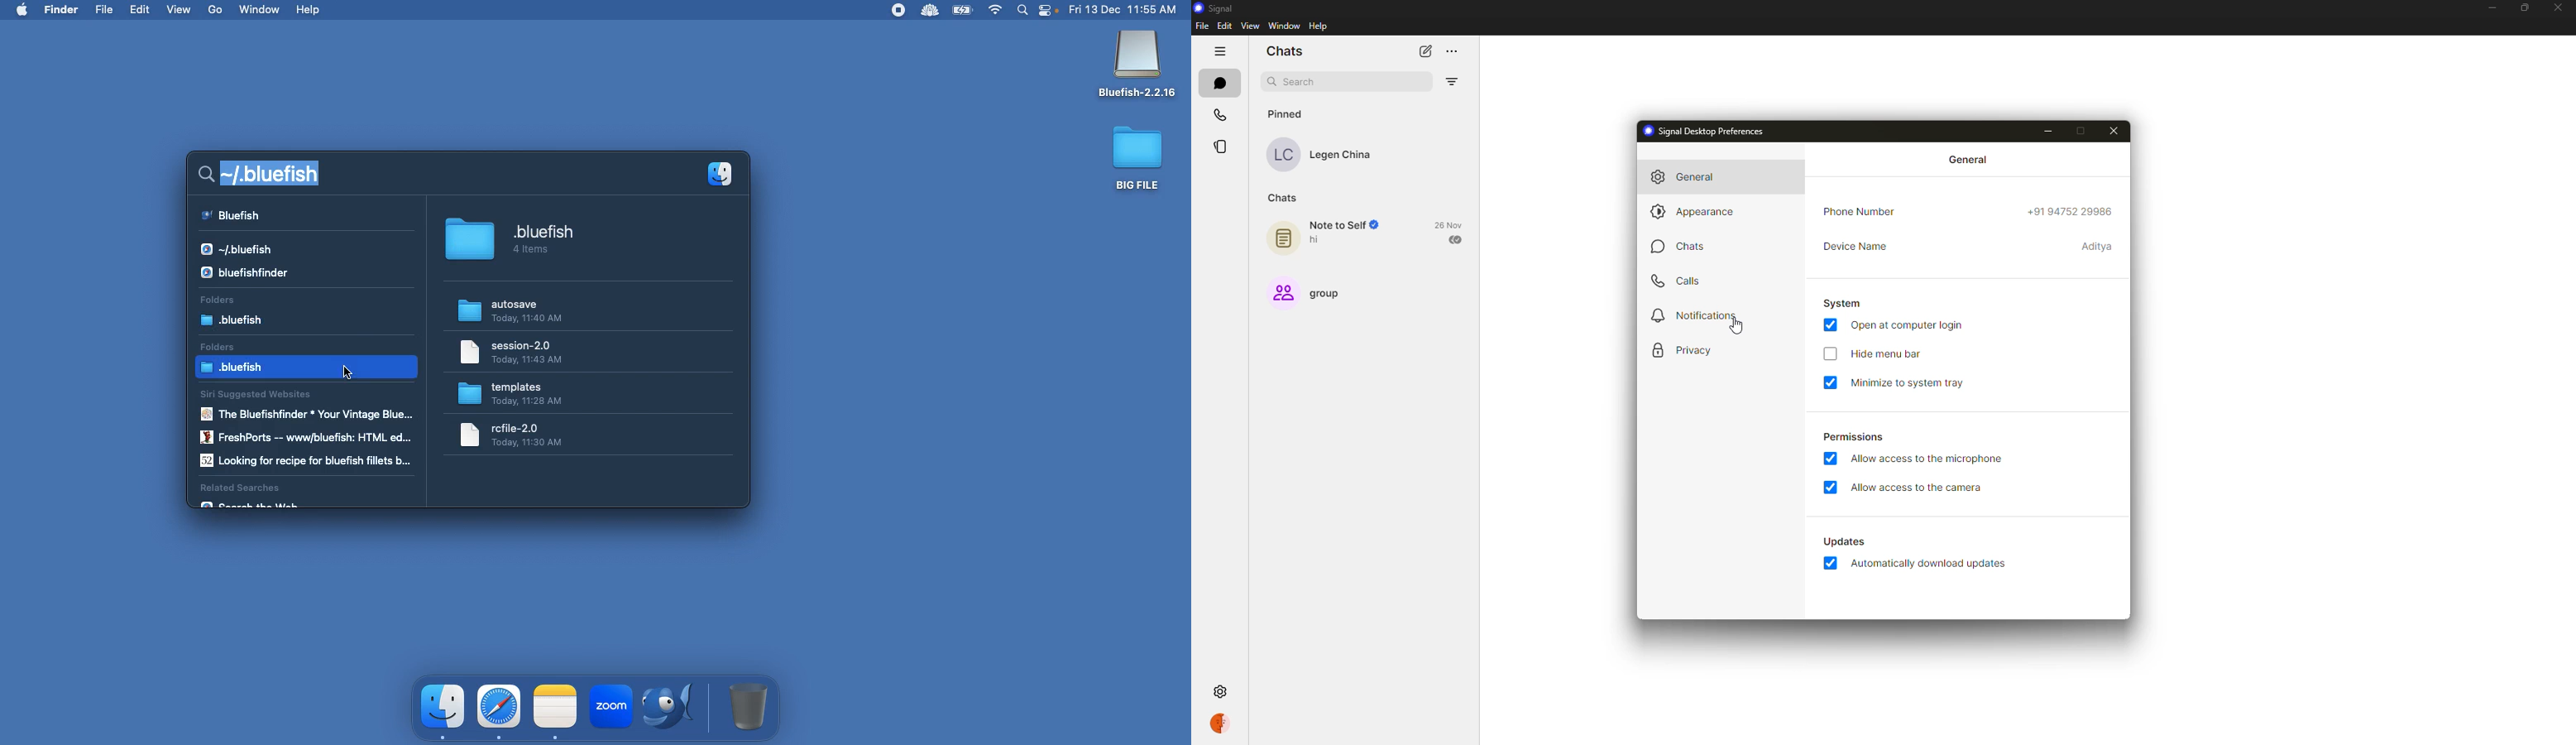 This screenshot has height=756, width=2576. What do you see at coordinates (1453, 52) in the screenshot?
I see `more` at bounding box center [1453, 52].